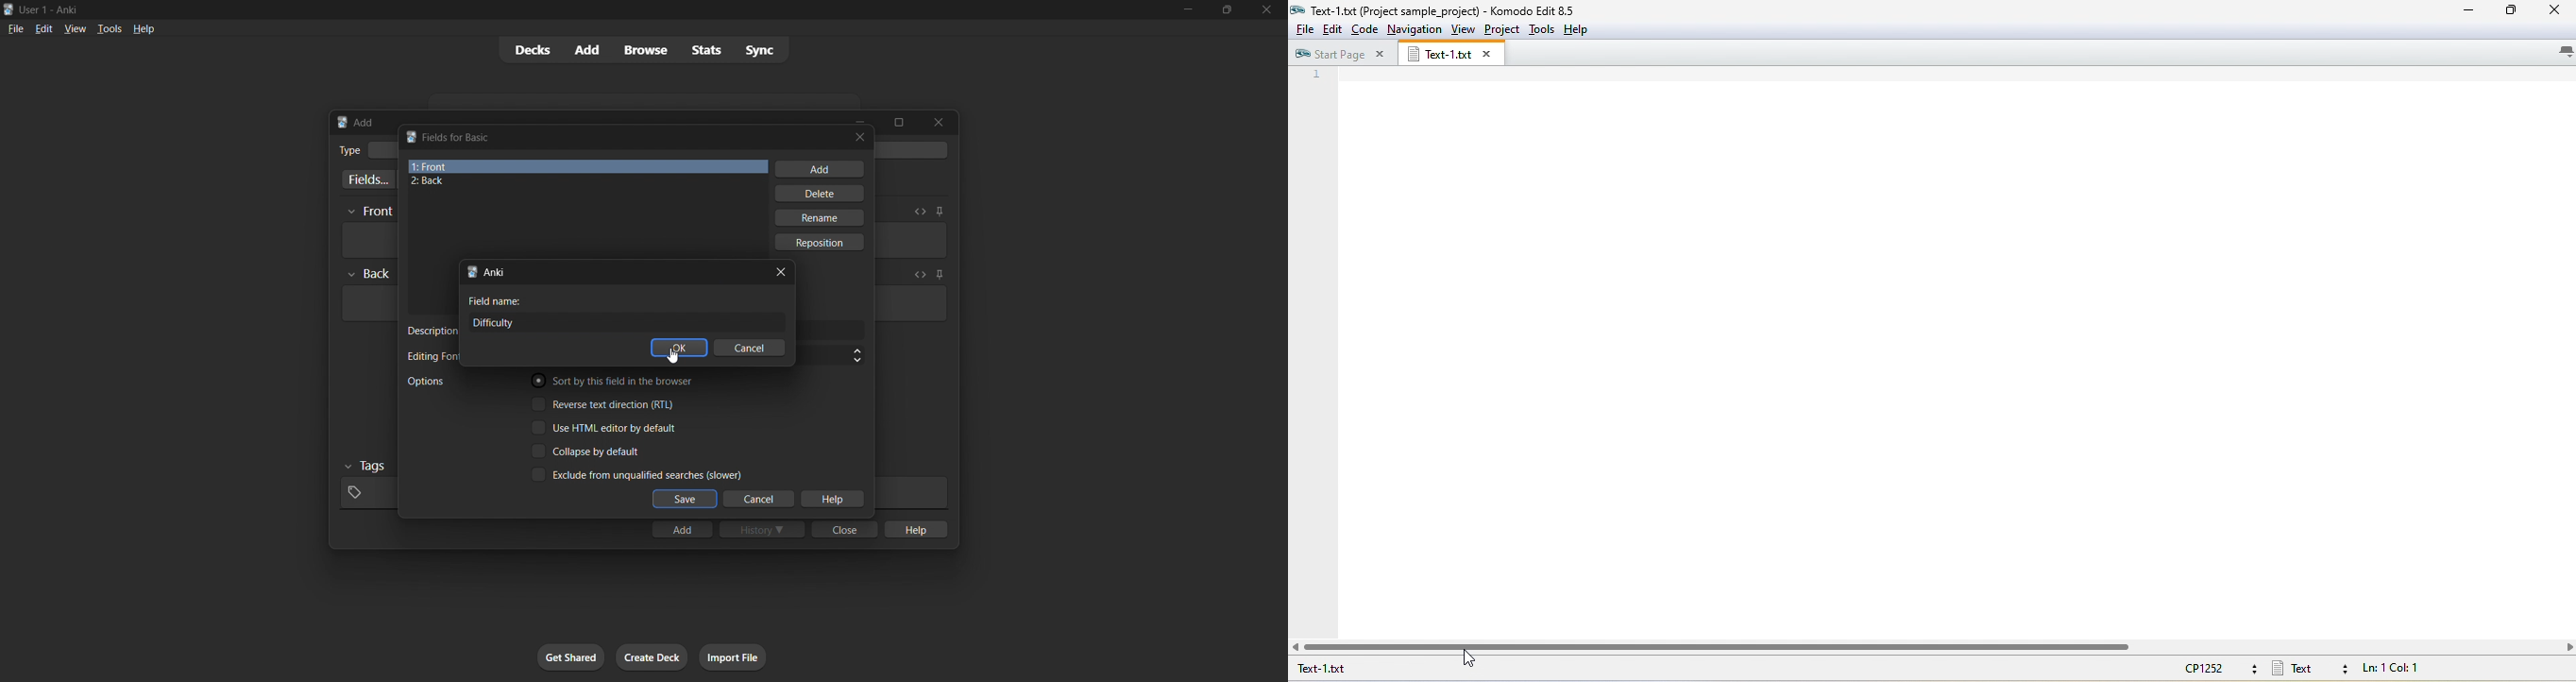 Image resolution: width=2576 pixels, height=700 pixels. What do you see at coordinates (571, 657) in the screenshot?
I see `get shared` at bounding box center [571, 657].